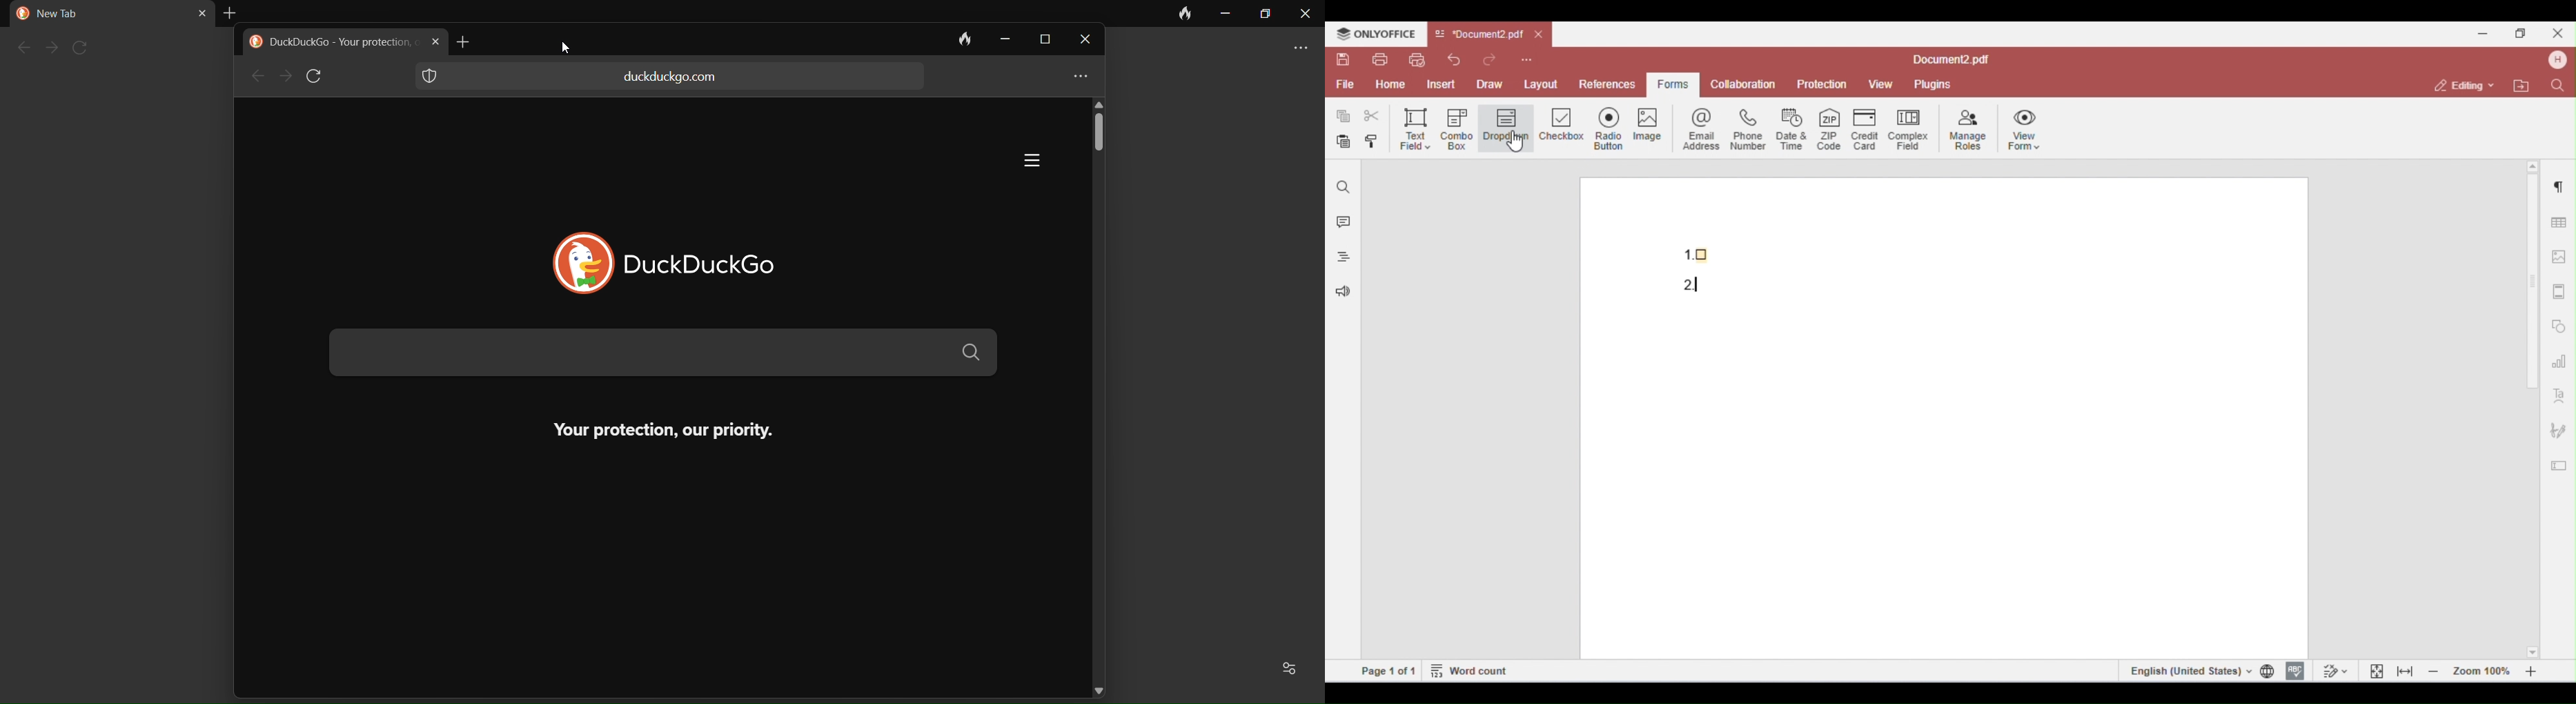  Describe the element at coordinates (1099, 686) in the screenshot. I see `down` at that location.